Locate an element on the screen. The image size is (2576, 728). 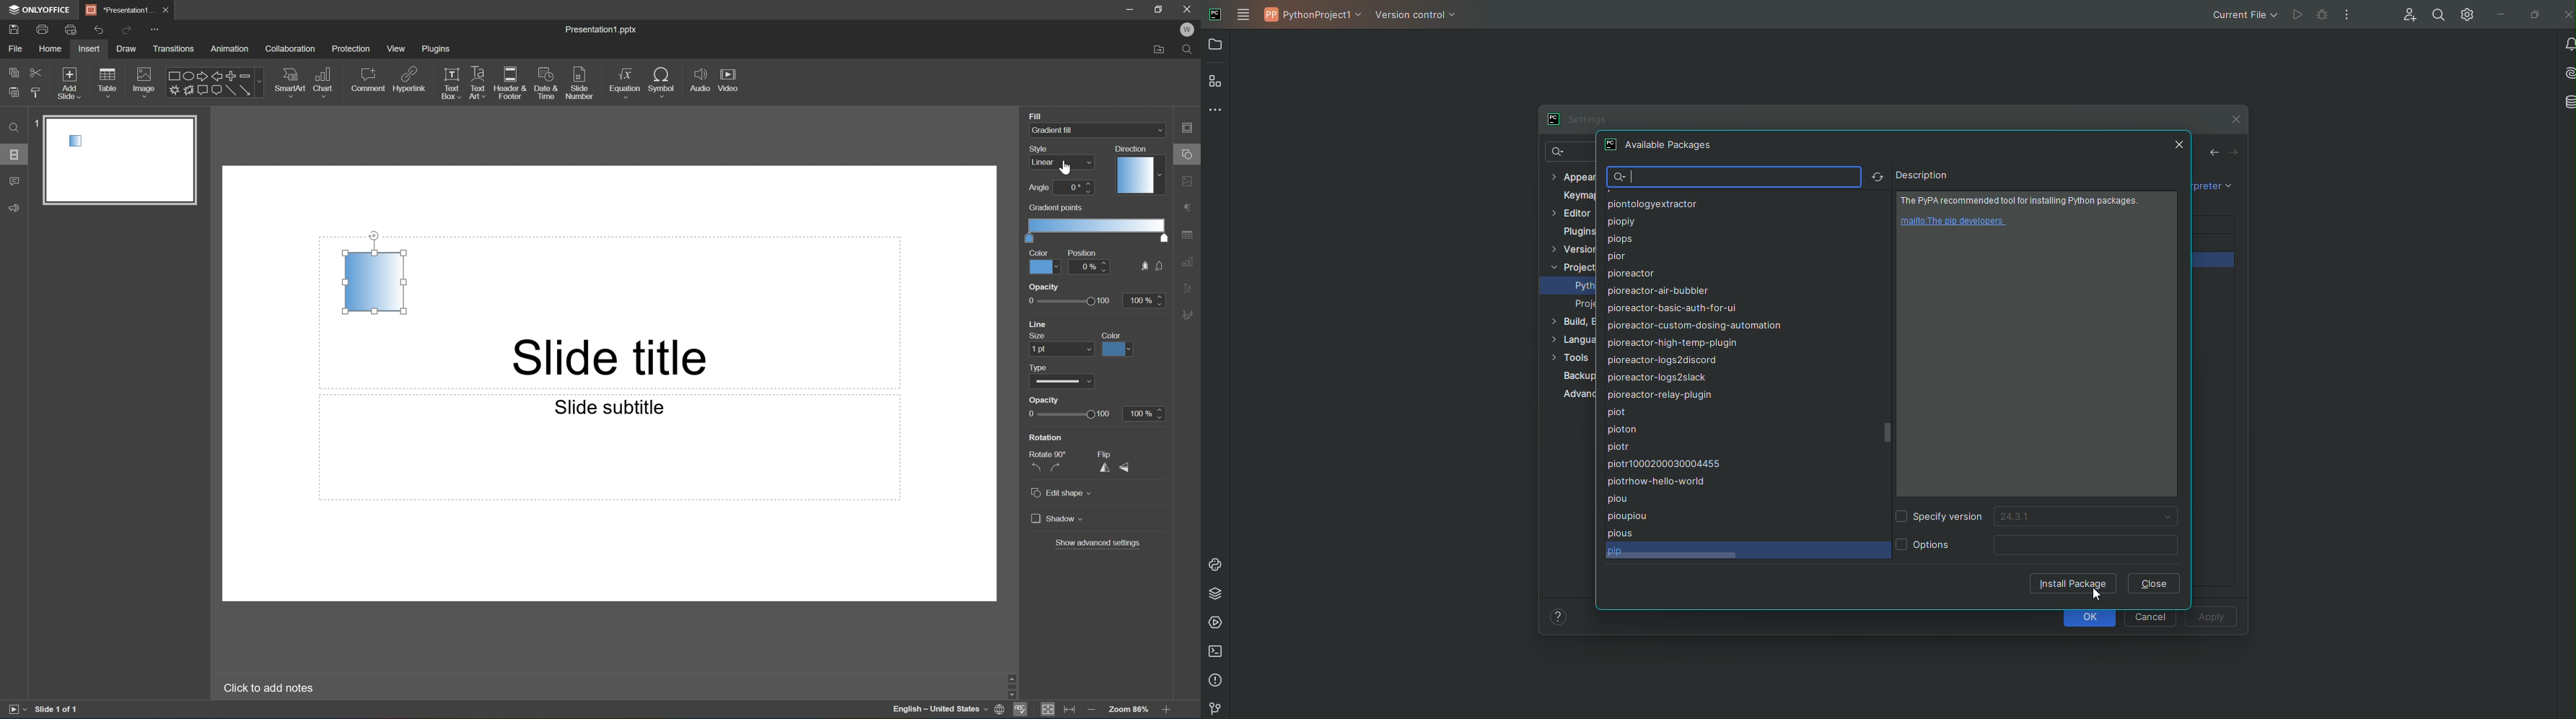
color is located at coordinates (1117, 344).